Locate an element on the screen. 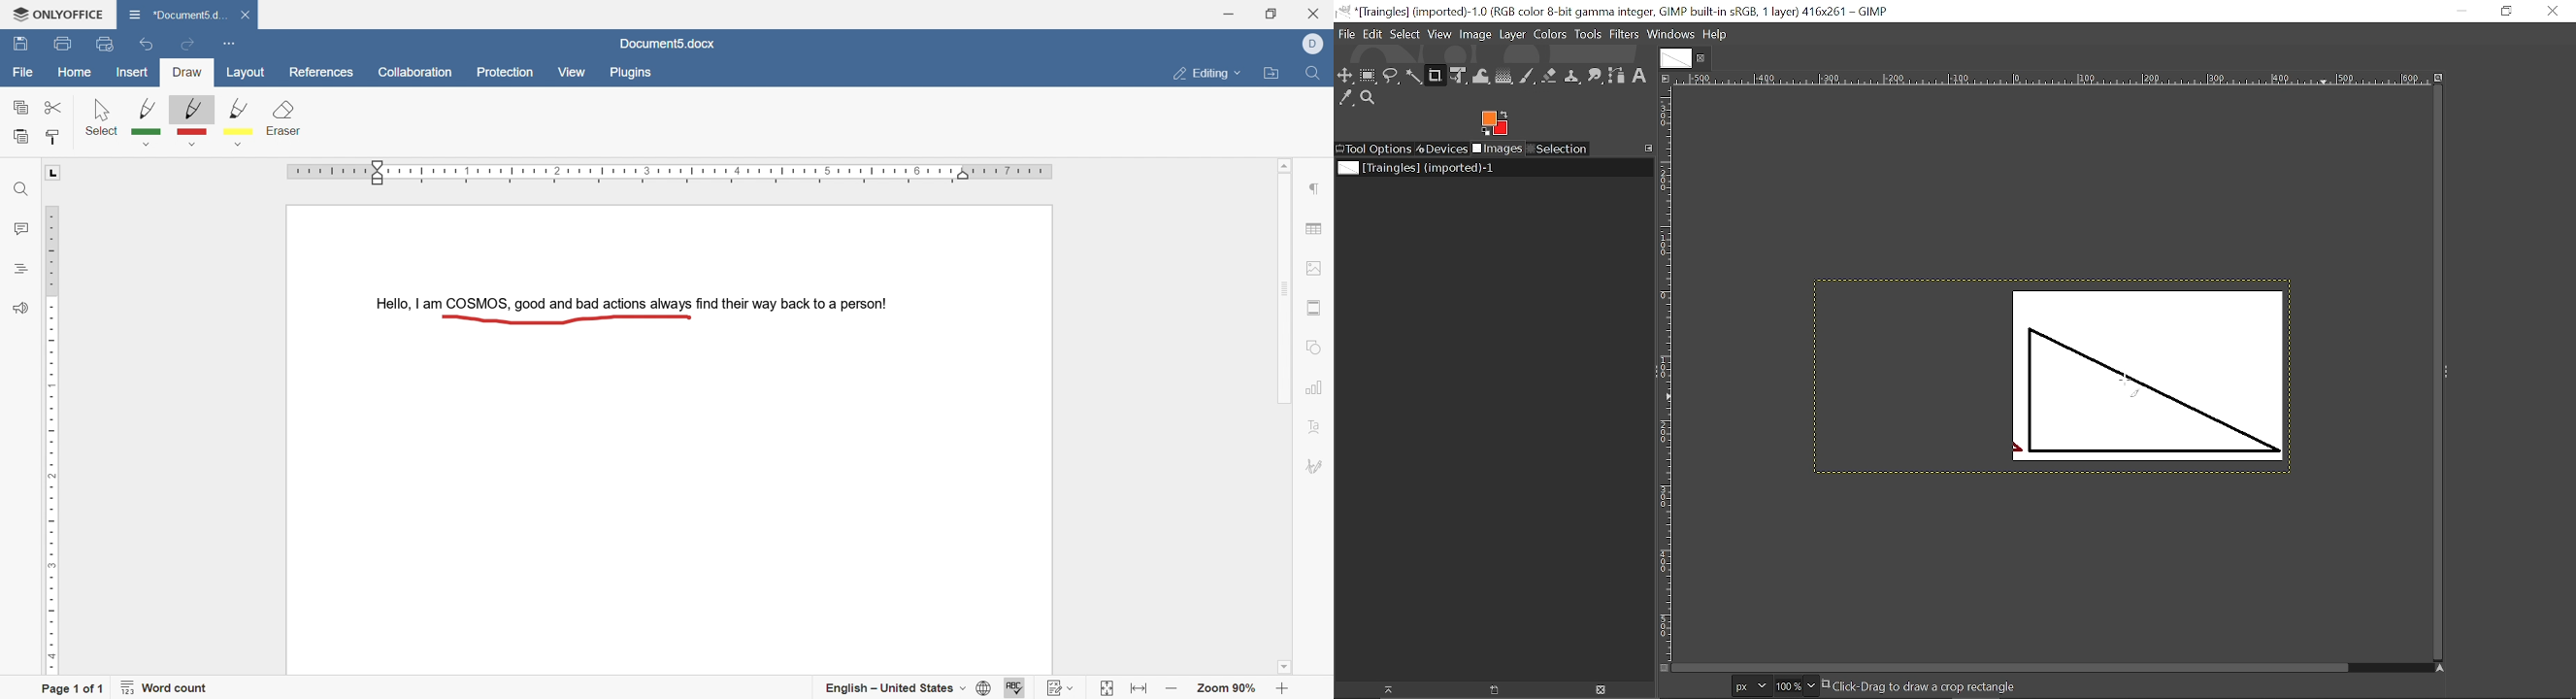 This screenshot has width=2576, height=700. text art settings is located at coordinates (1314, 429).